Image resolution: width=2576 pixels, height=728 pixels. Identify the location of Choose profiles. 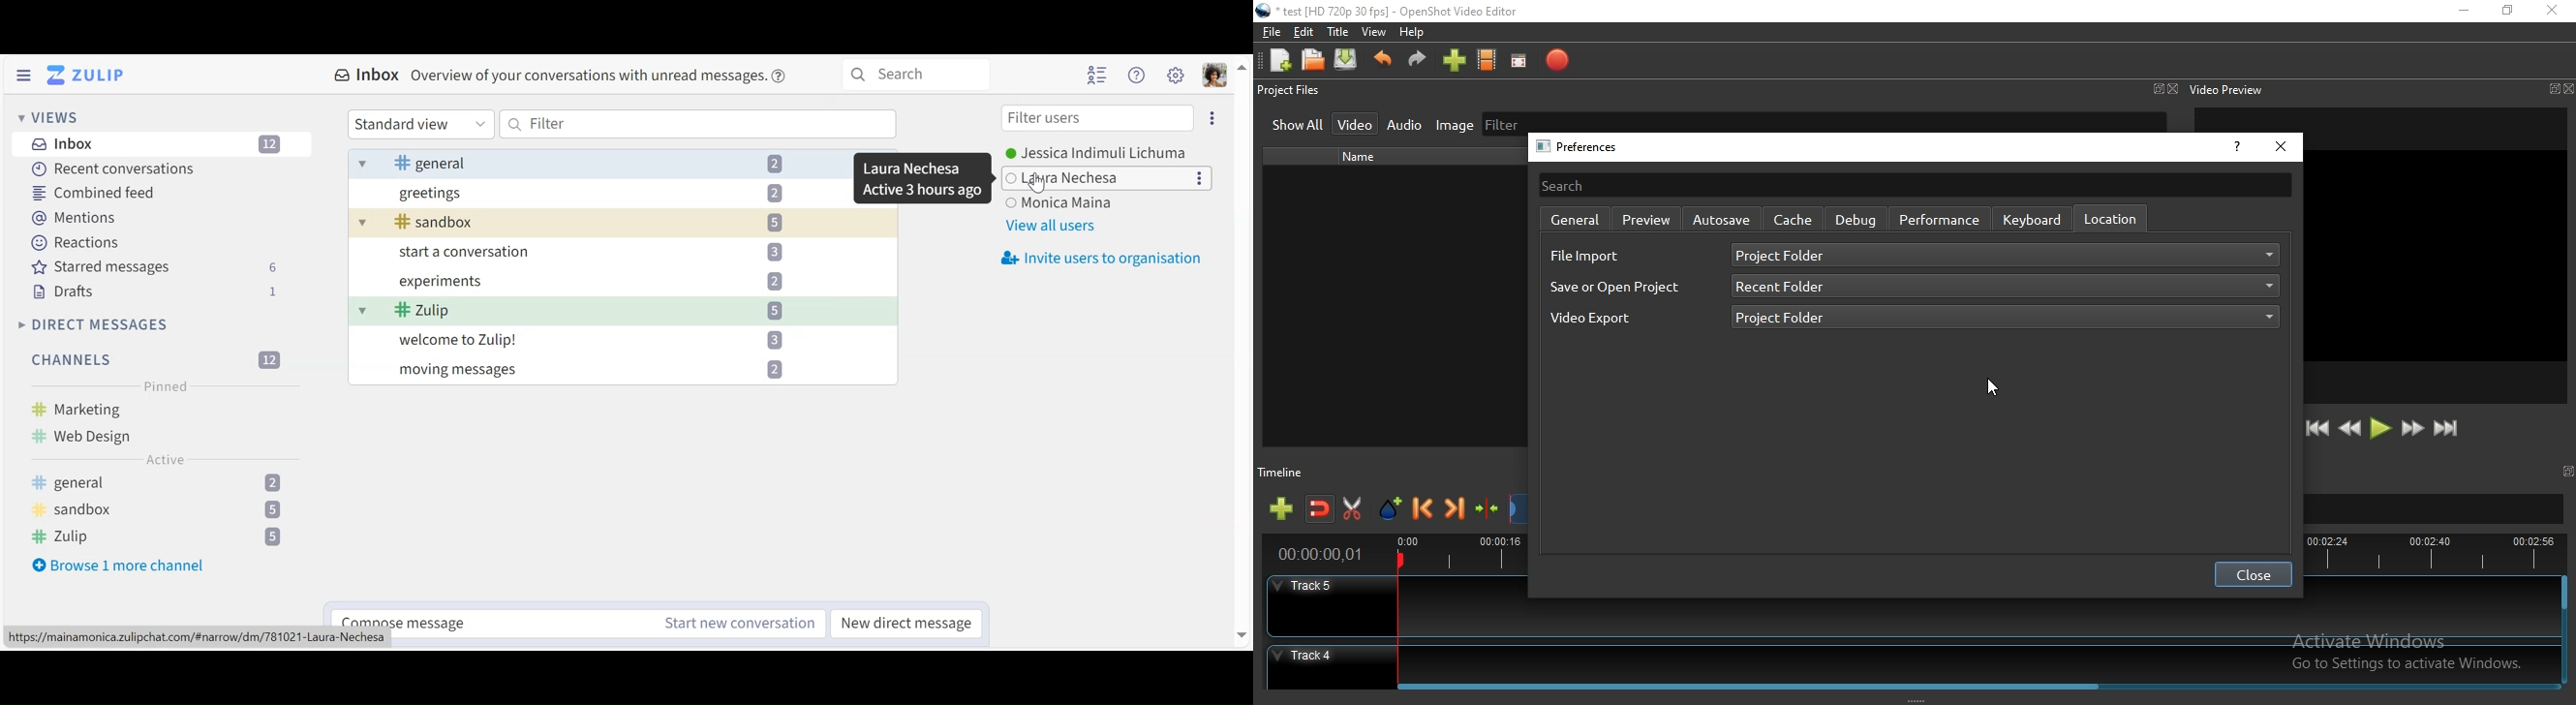
(1487, 61).